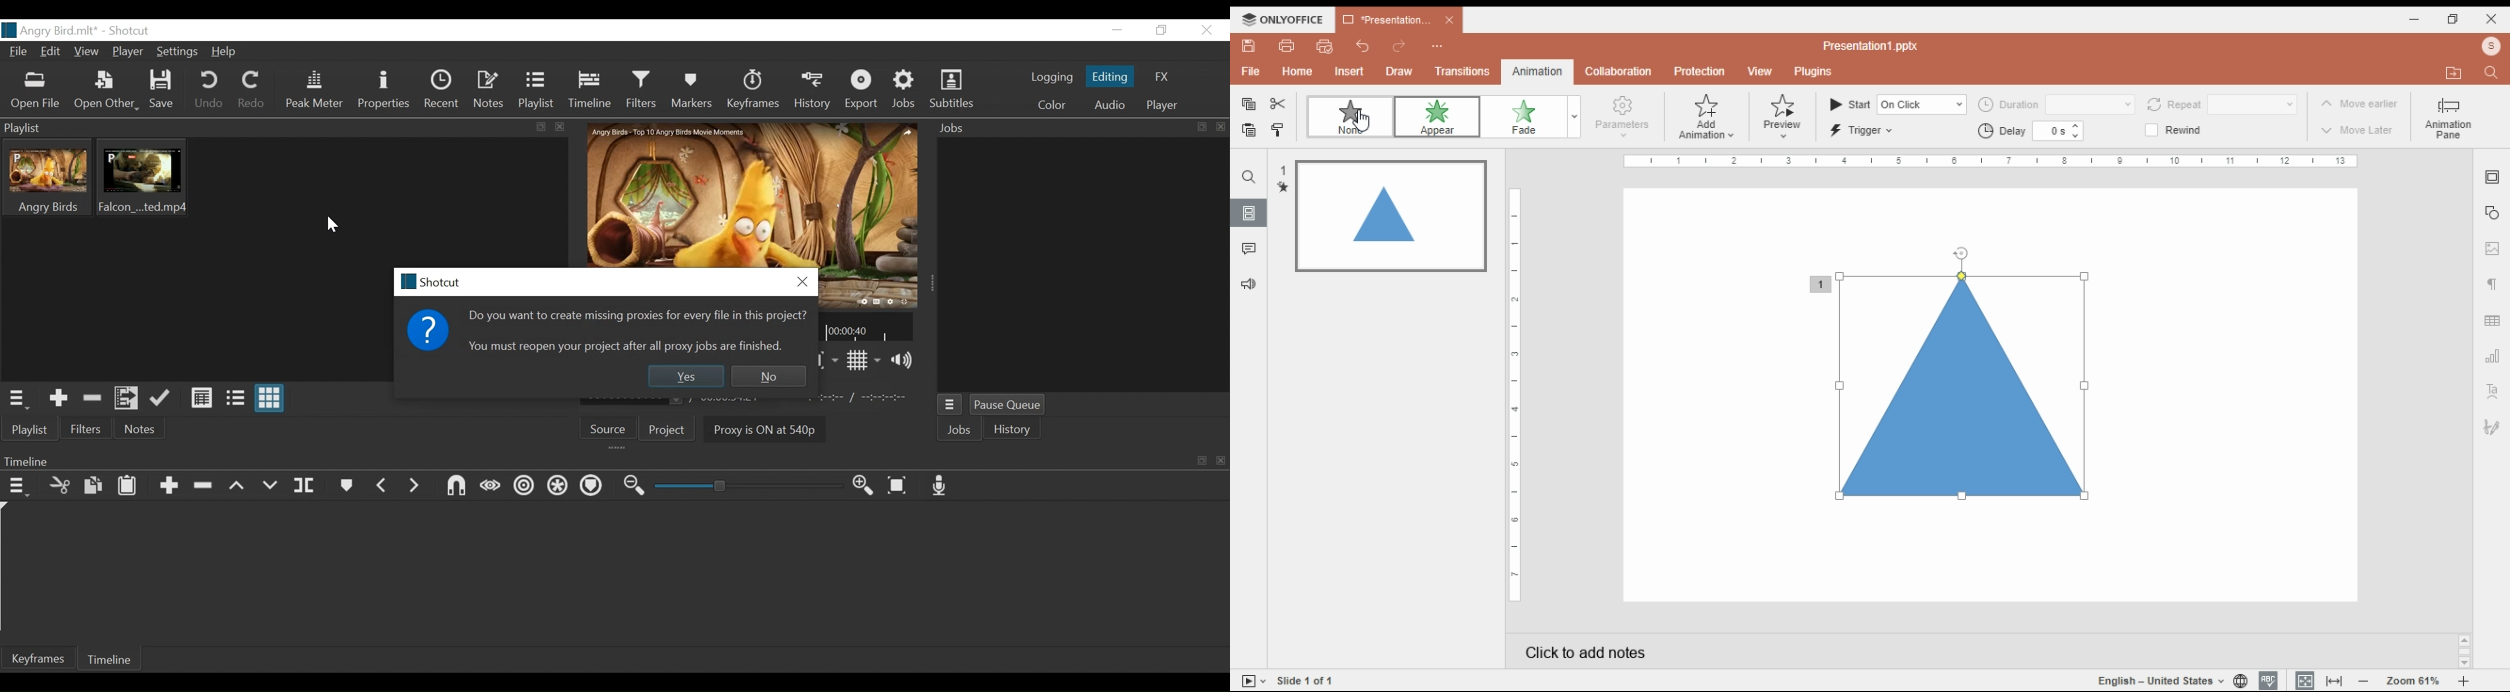  I want to click on Remove cut, so click(90, 397).